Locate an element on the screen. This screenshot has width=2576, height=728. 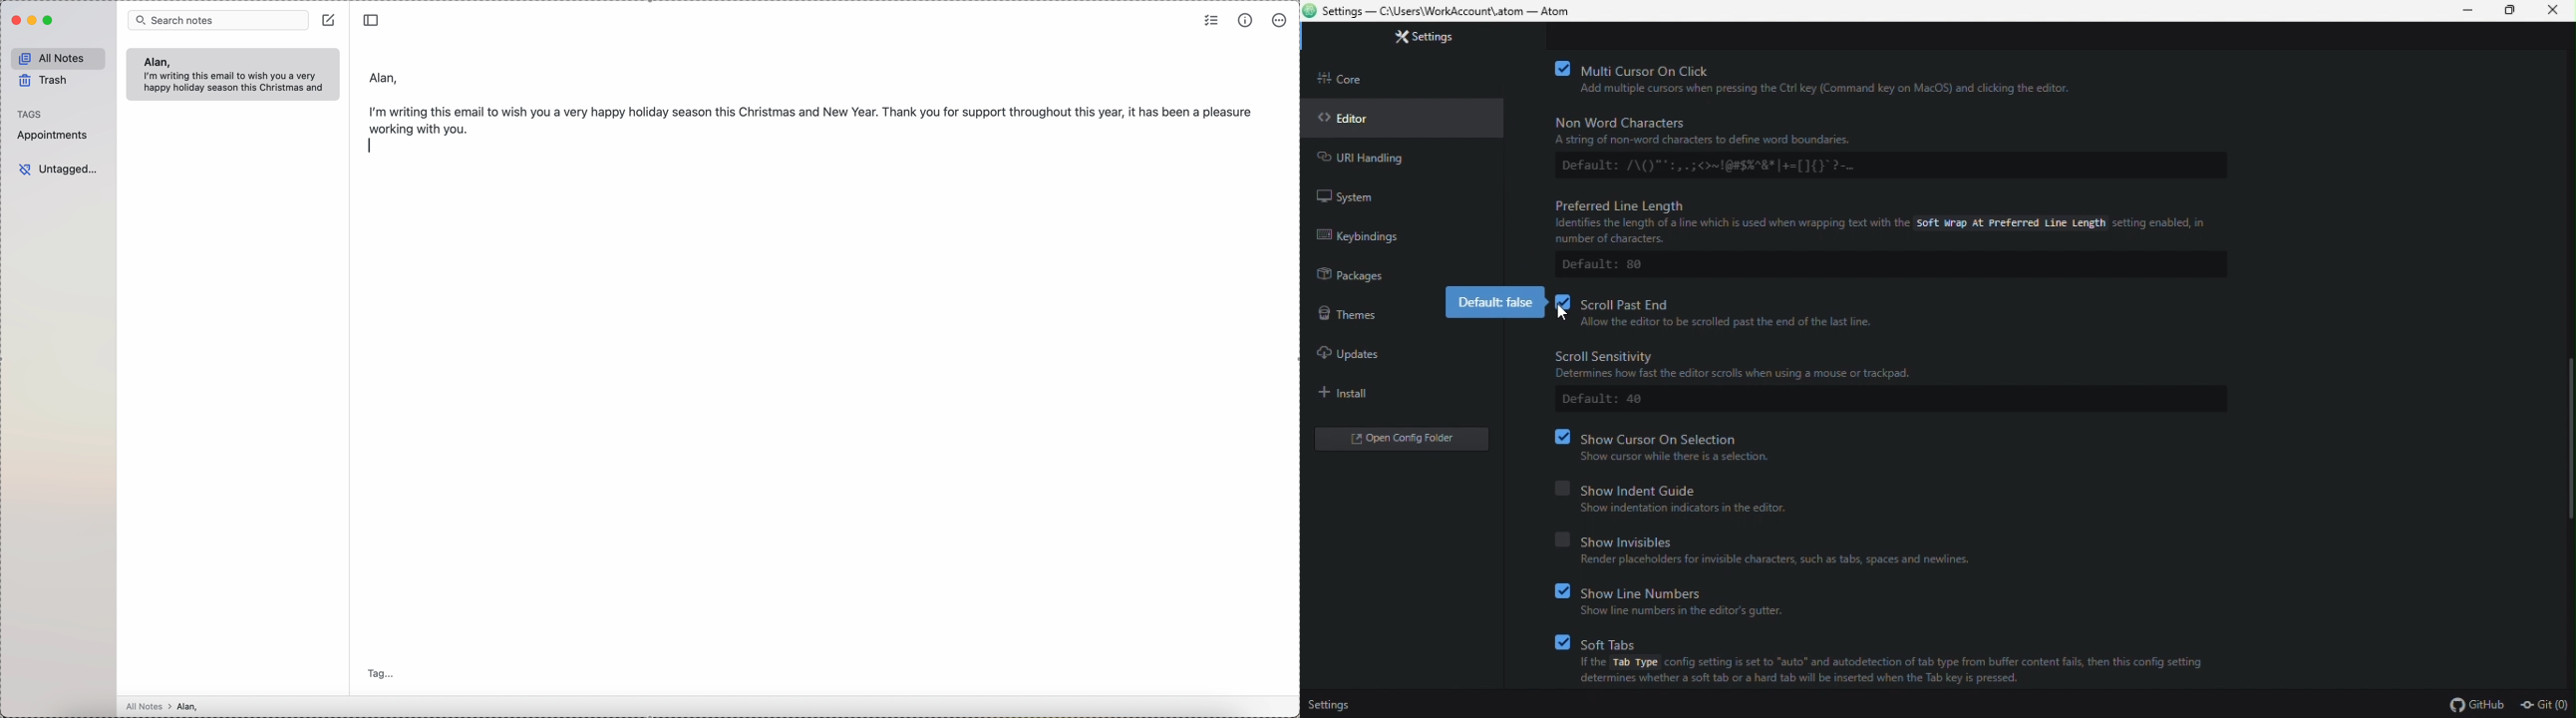
more options is located at coordinates (1281, 20).